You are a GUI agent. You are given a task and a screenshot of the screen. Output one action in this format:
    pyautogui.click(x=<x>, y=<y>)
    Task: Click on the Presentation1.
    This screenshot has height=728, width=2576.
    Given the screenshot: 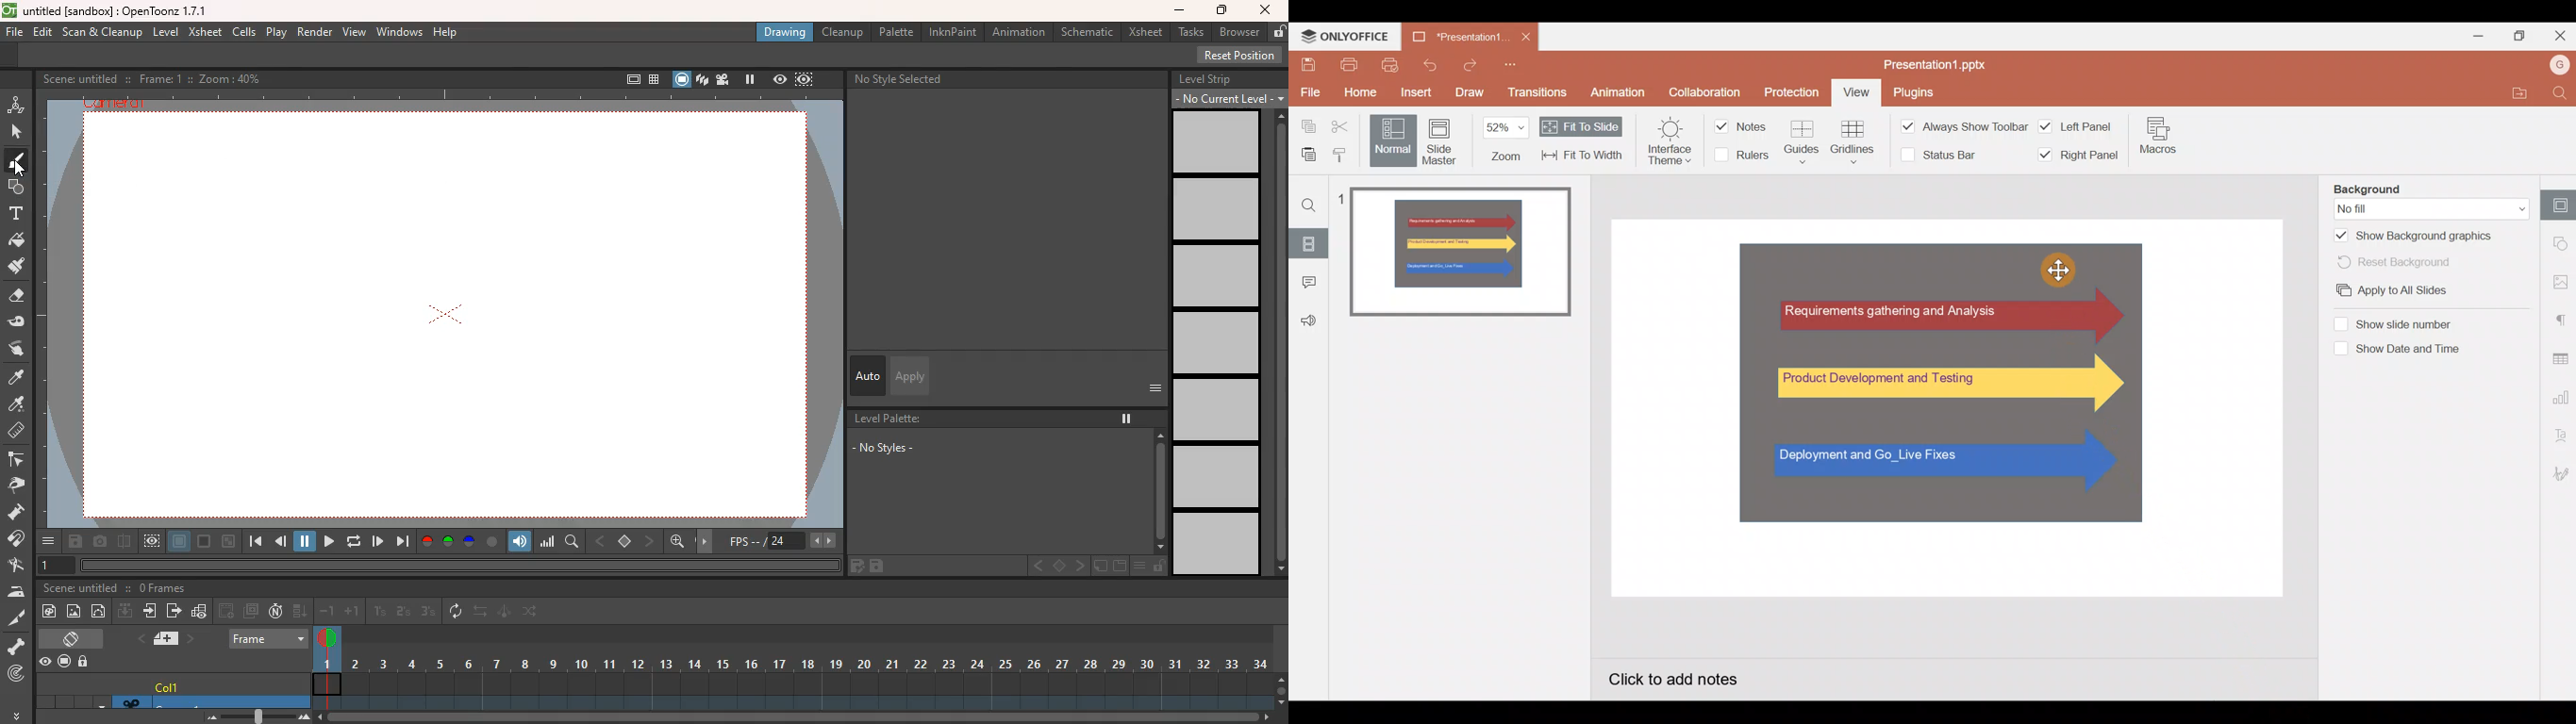 What is the action you would take?
    pyautogui.click(x=1458, y=38)
    